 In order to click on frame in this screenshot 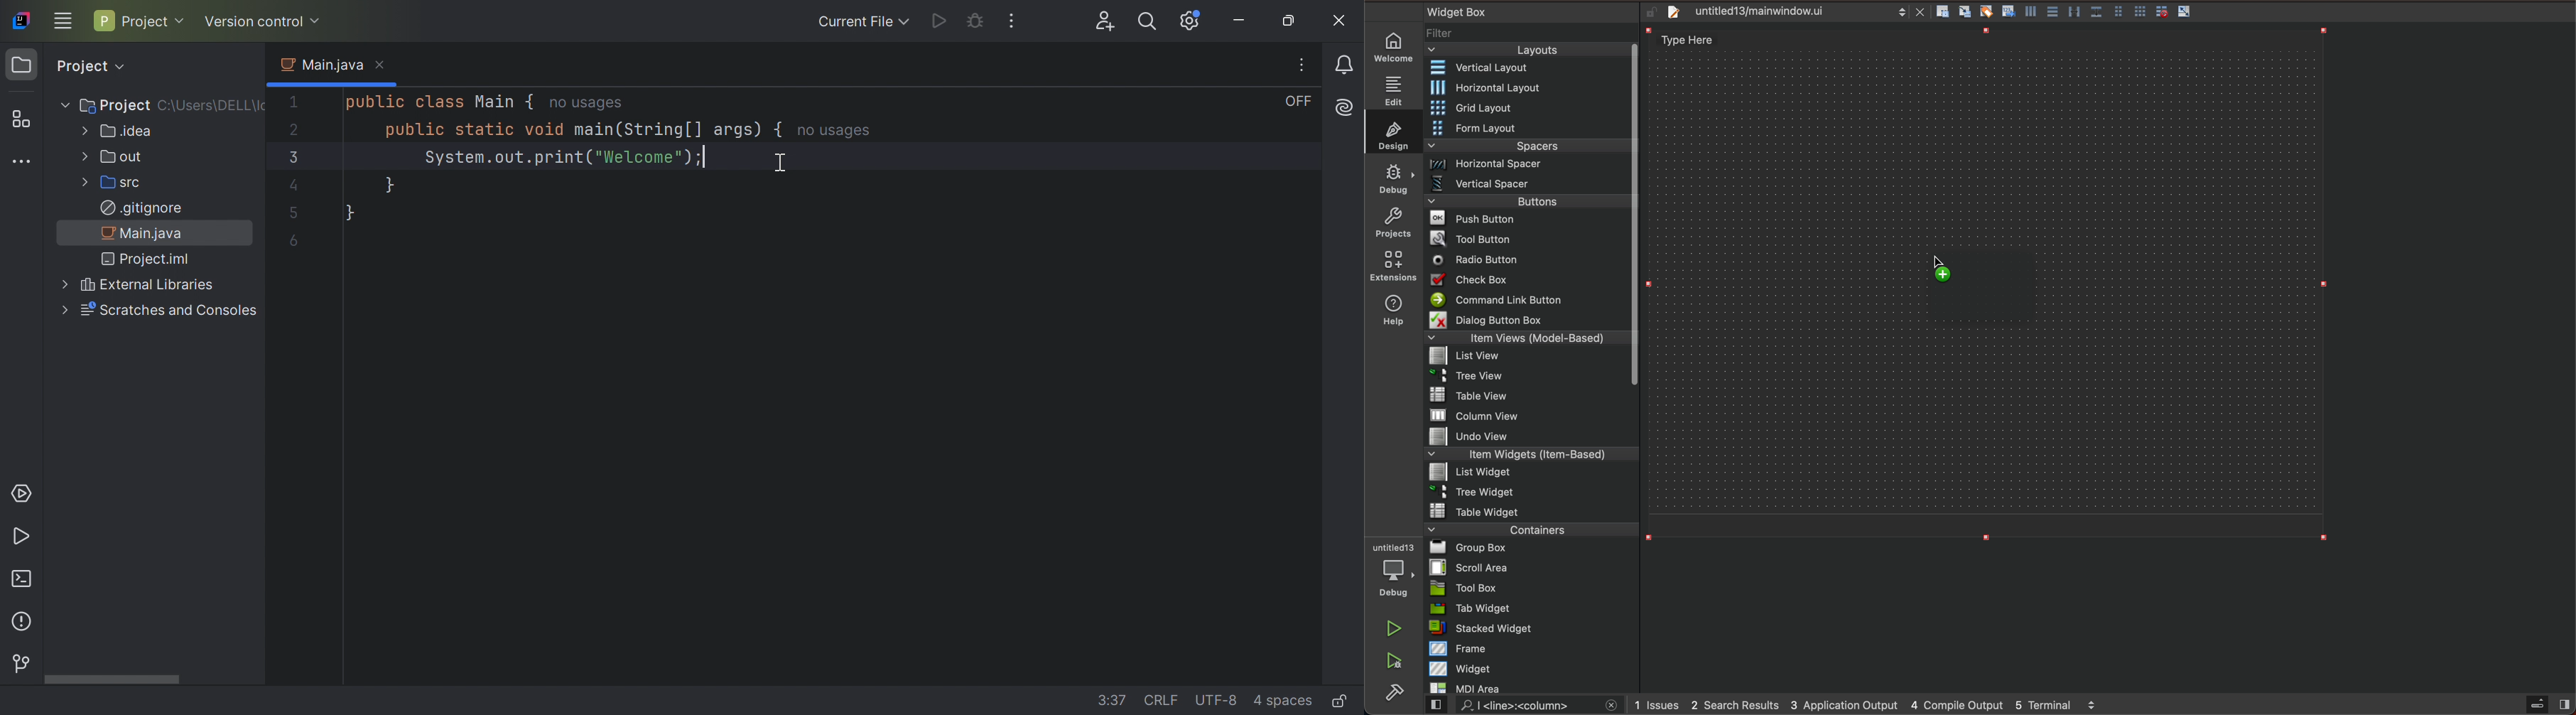, I will do `click(1530, 649)`.